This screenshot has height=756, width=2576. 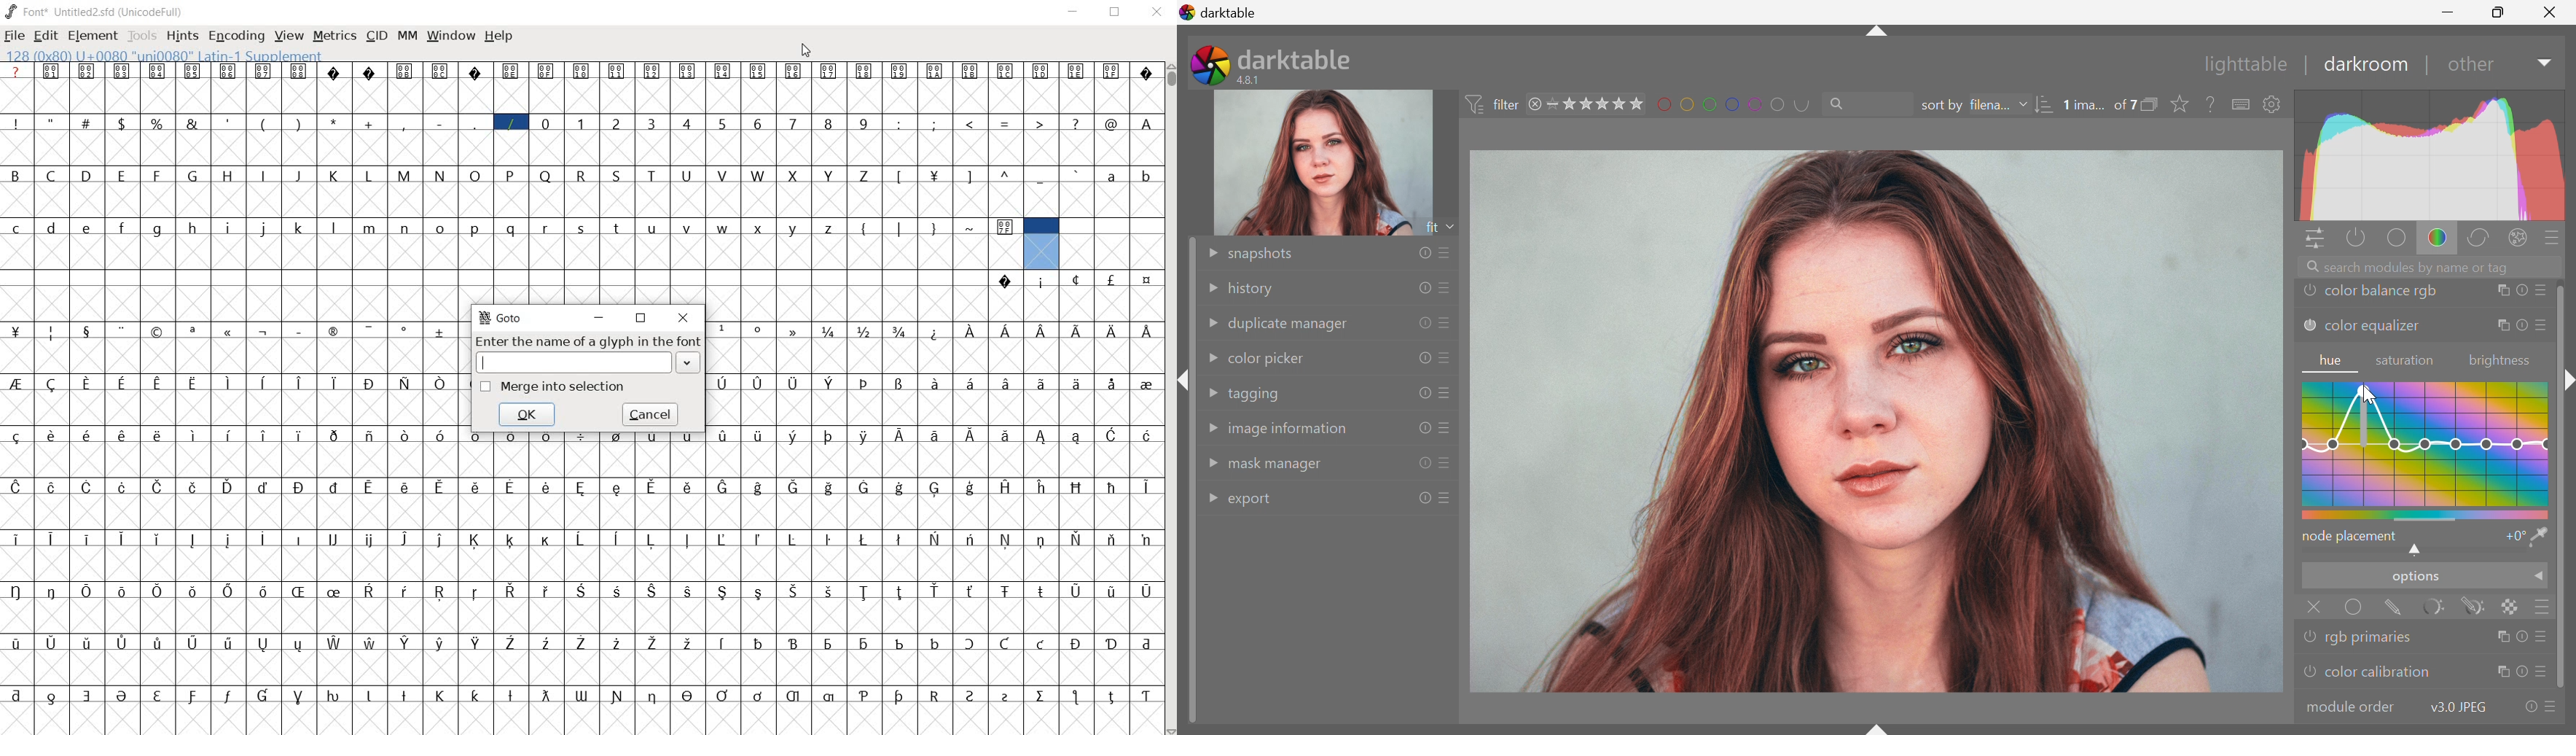 I want to click on Drop Down, so click(x=2540, y=578).